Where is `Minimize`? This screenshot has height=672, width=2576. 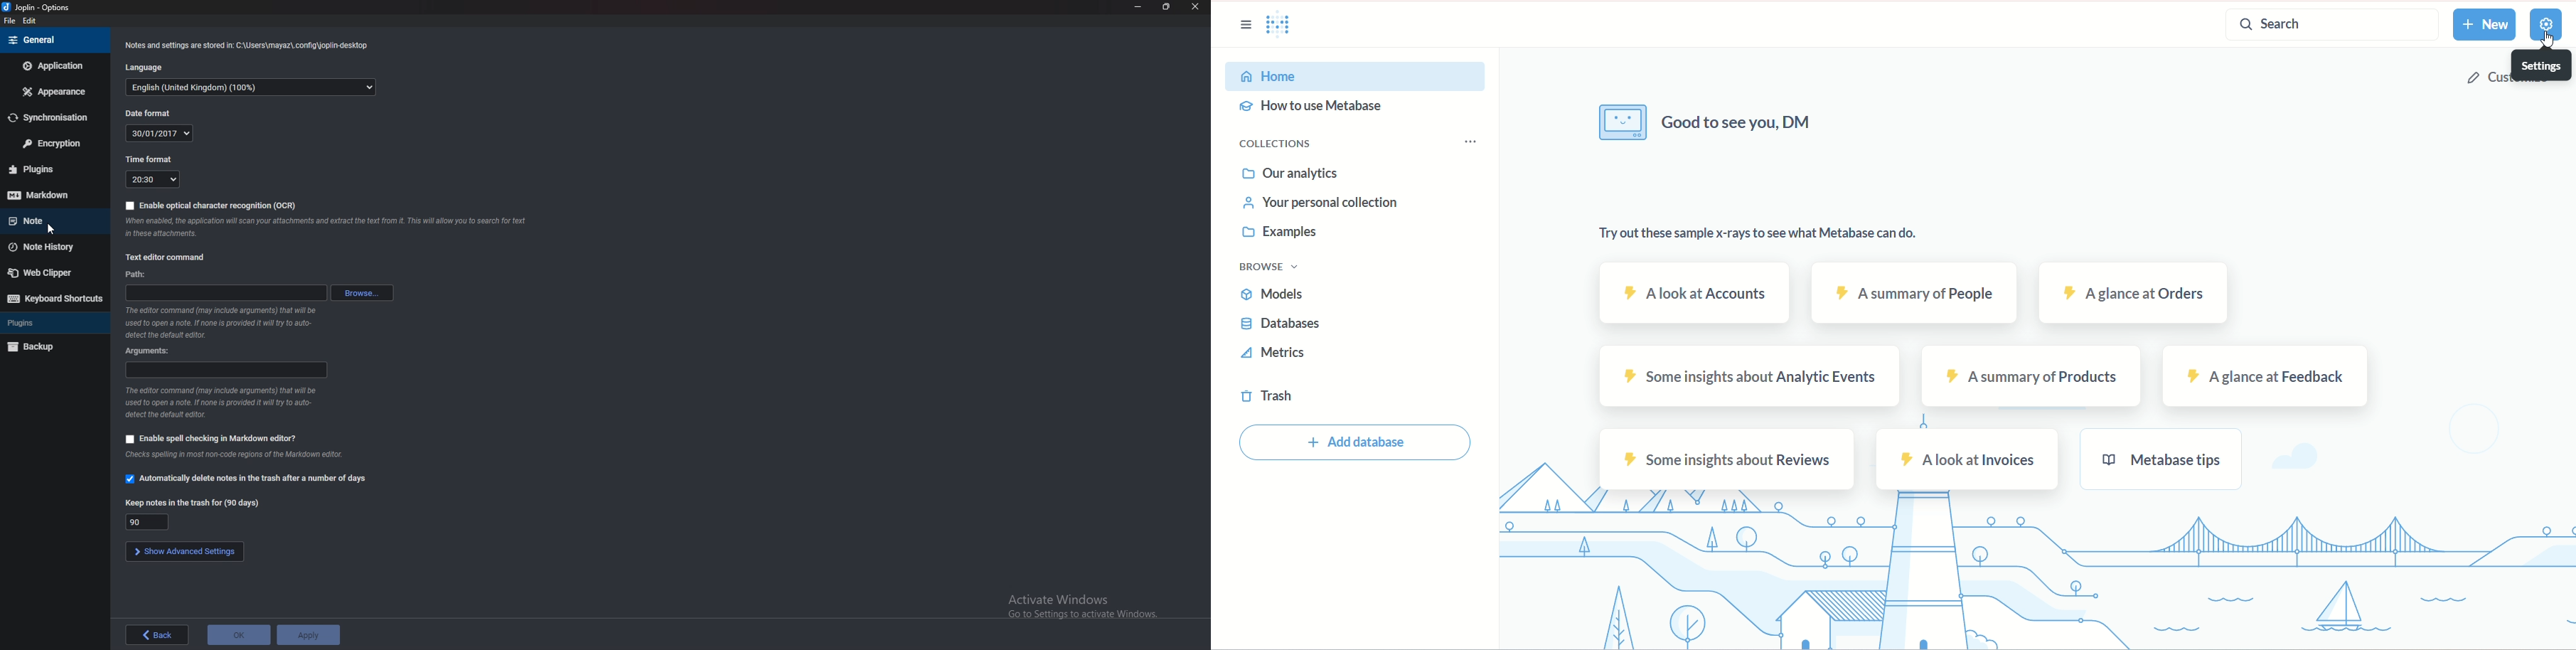
Minimize is located at coordinates (1138, 7).